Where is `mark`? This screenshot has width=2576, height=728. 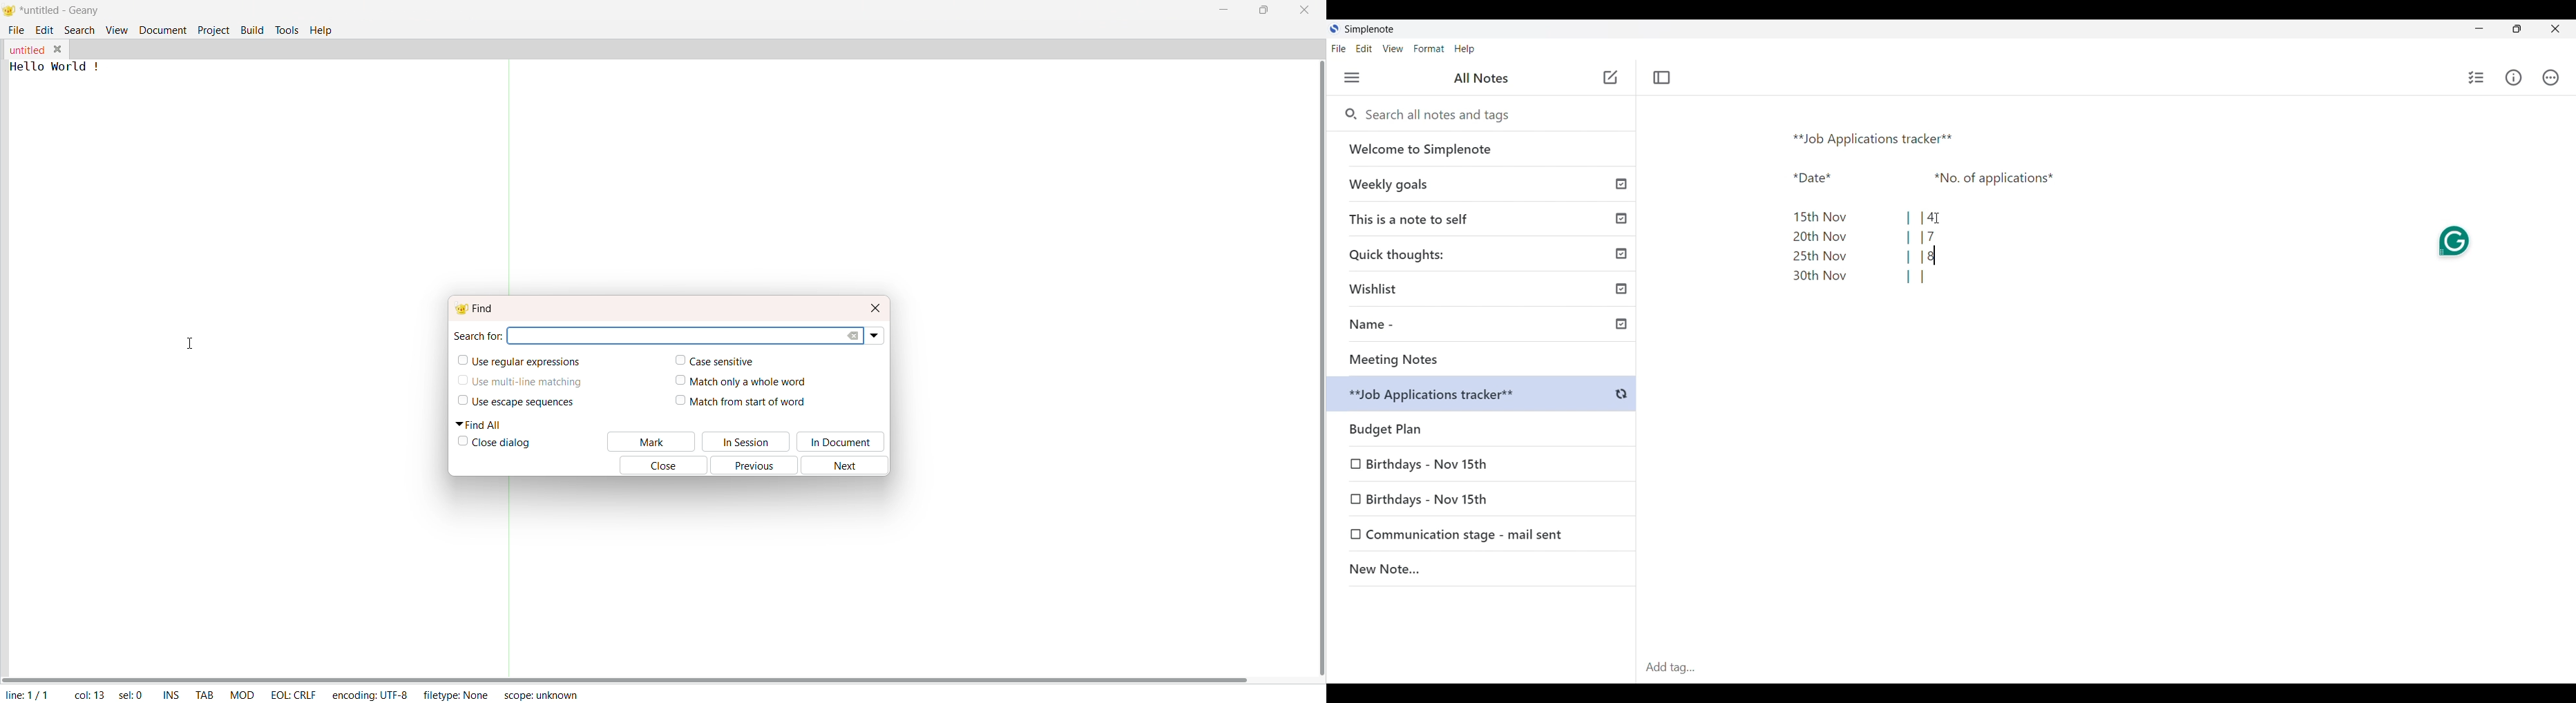 mark is located at coordinates (651, 441).